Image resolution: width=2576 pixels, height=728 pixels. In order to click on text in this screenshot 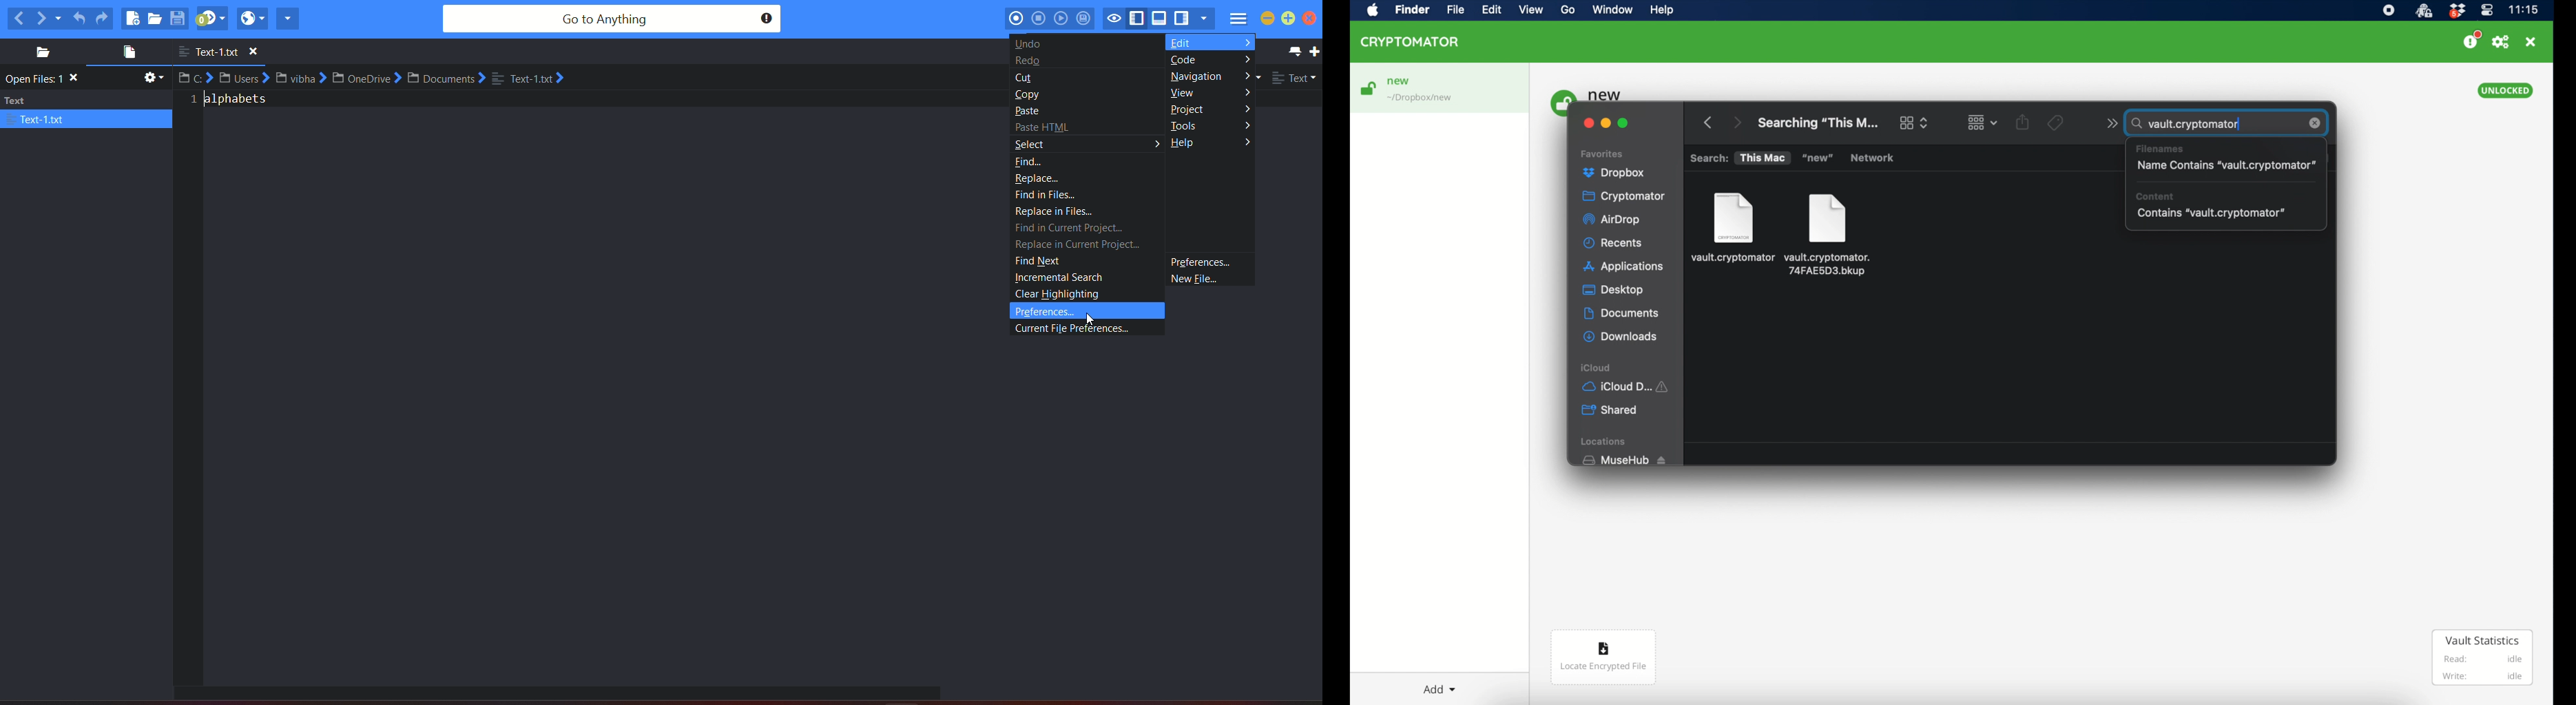, I will do `click(45, 79)`.